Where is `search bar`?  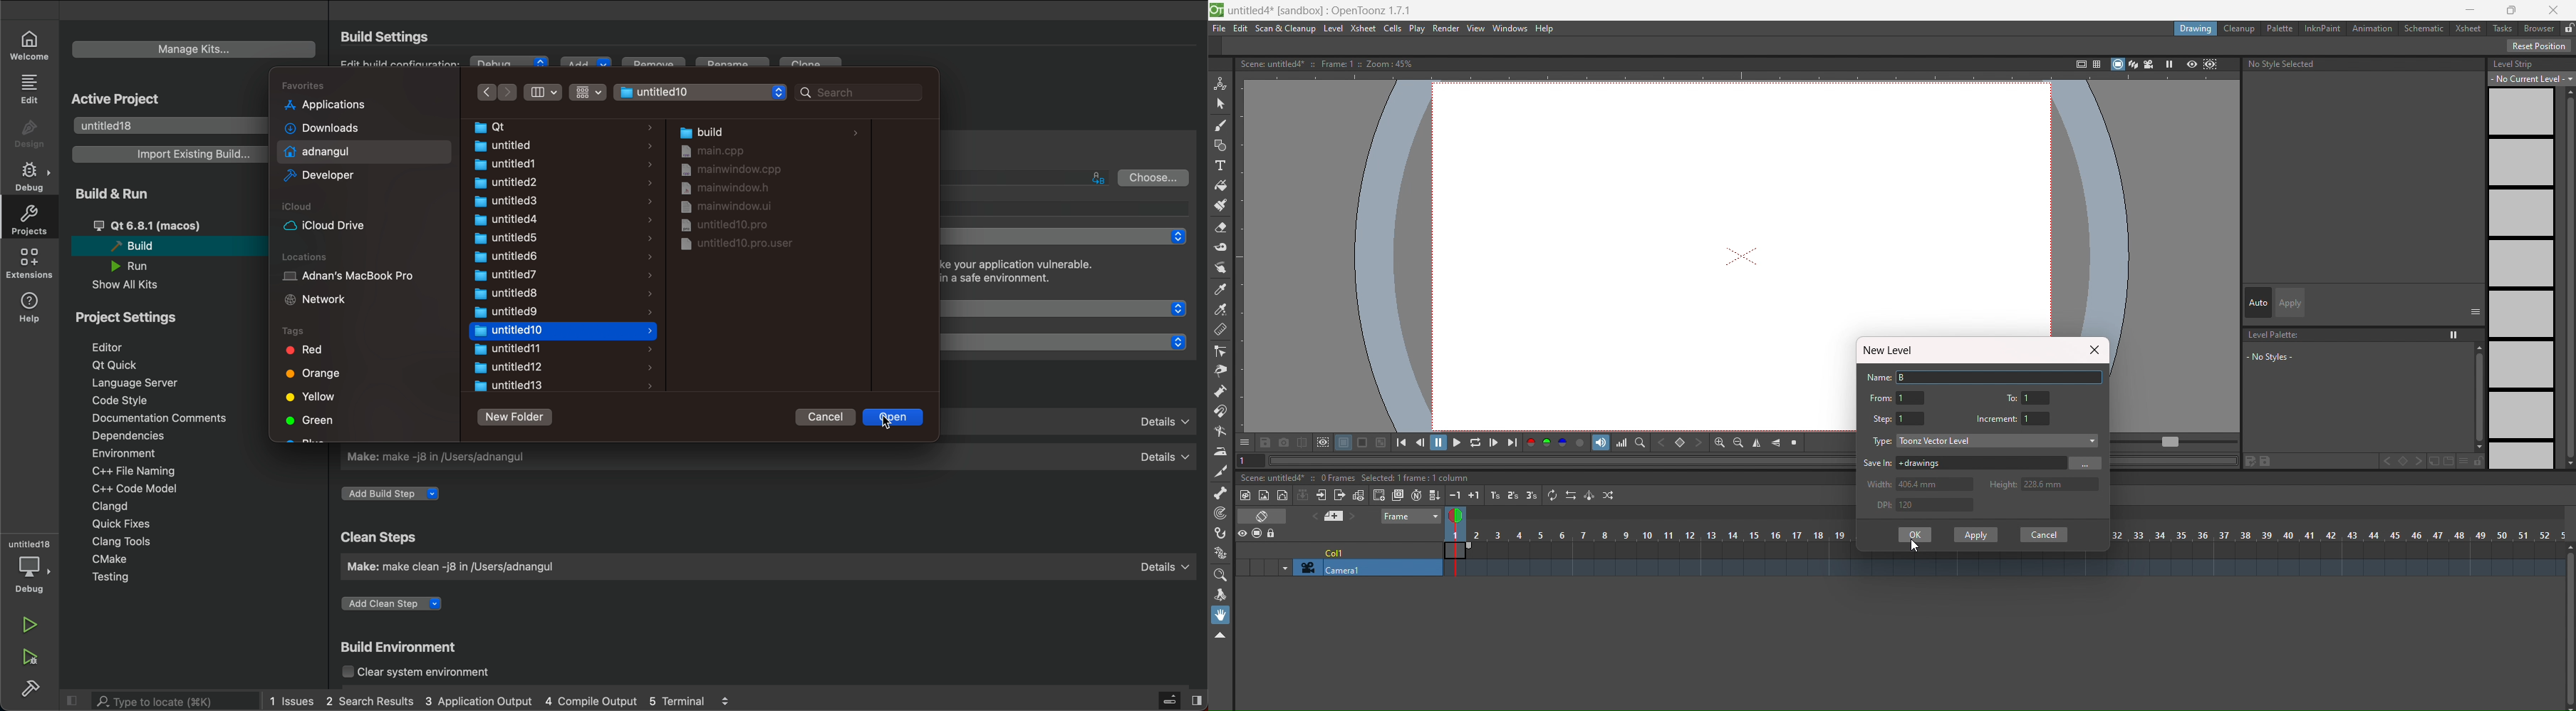 search bar is located at coordinates (163, 701).